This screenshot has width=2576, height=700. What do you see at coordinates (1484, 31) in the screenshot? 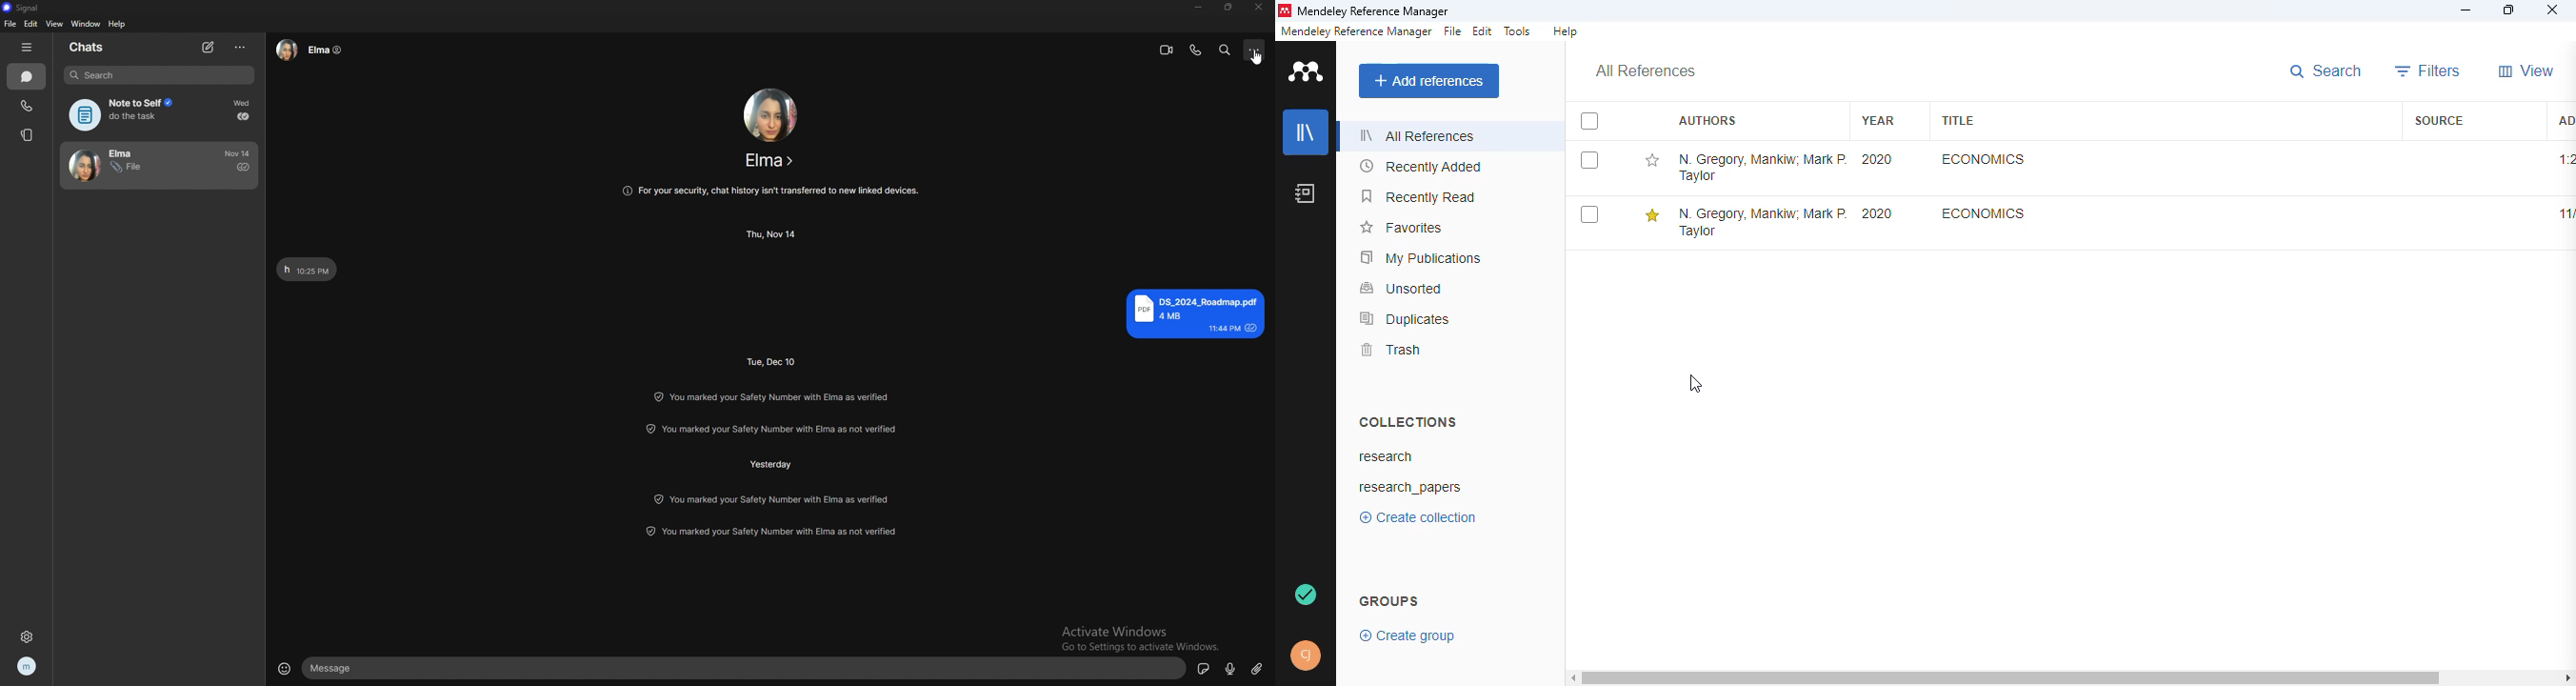
I see `edit` at bounding box center [1484, 31].